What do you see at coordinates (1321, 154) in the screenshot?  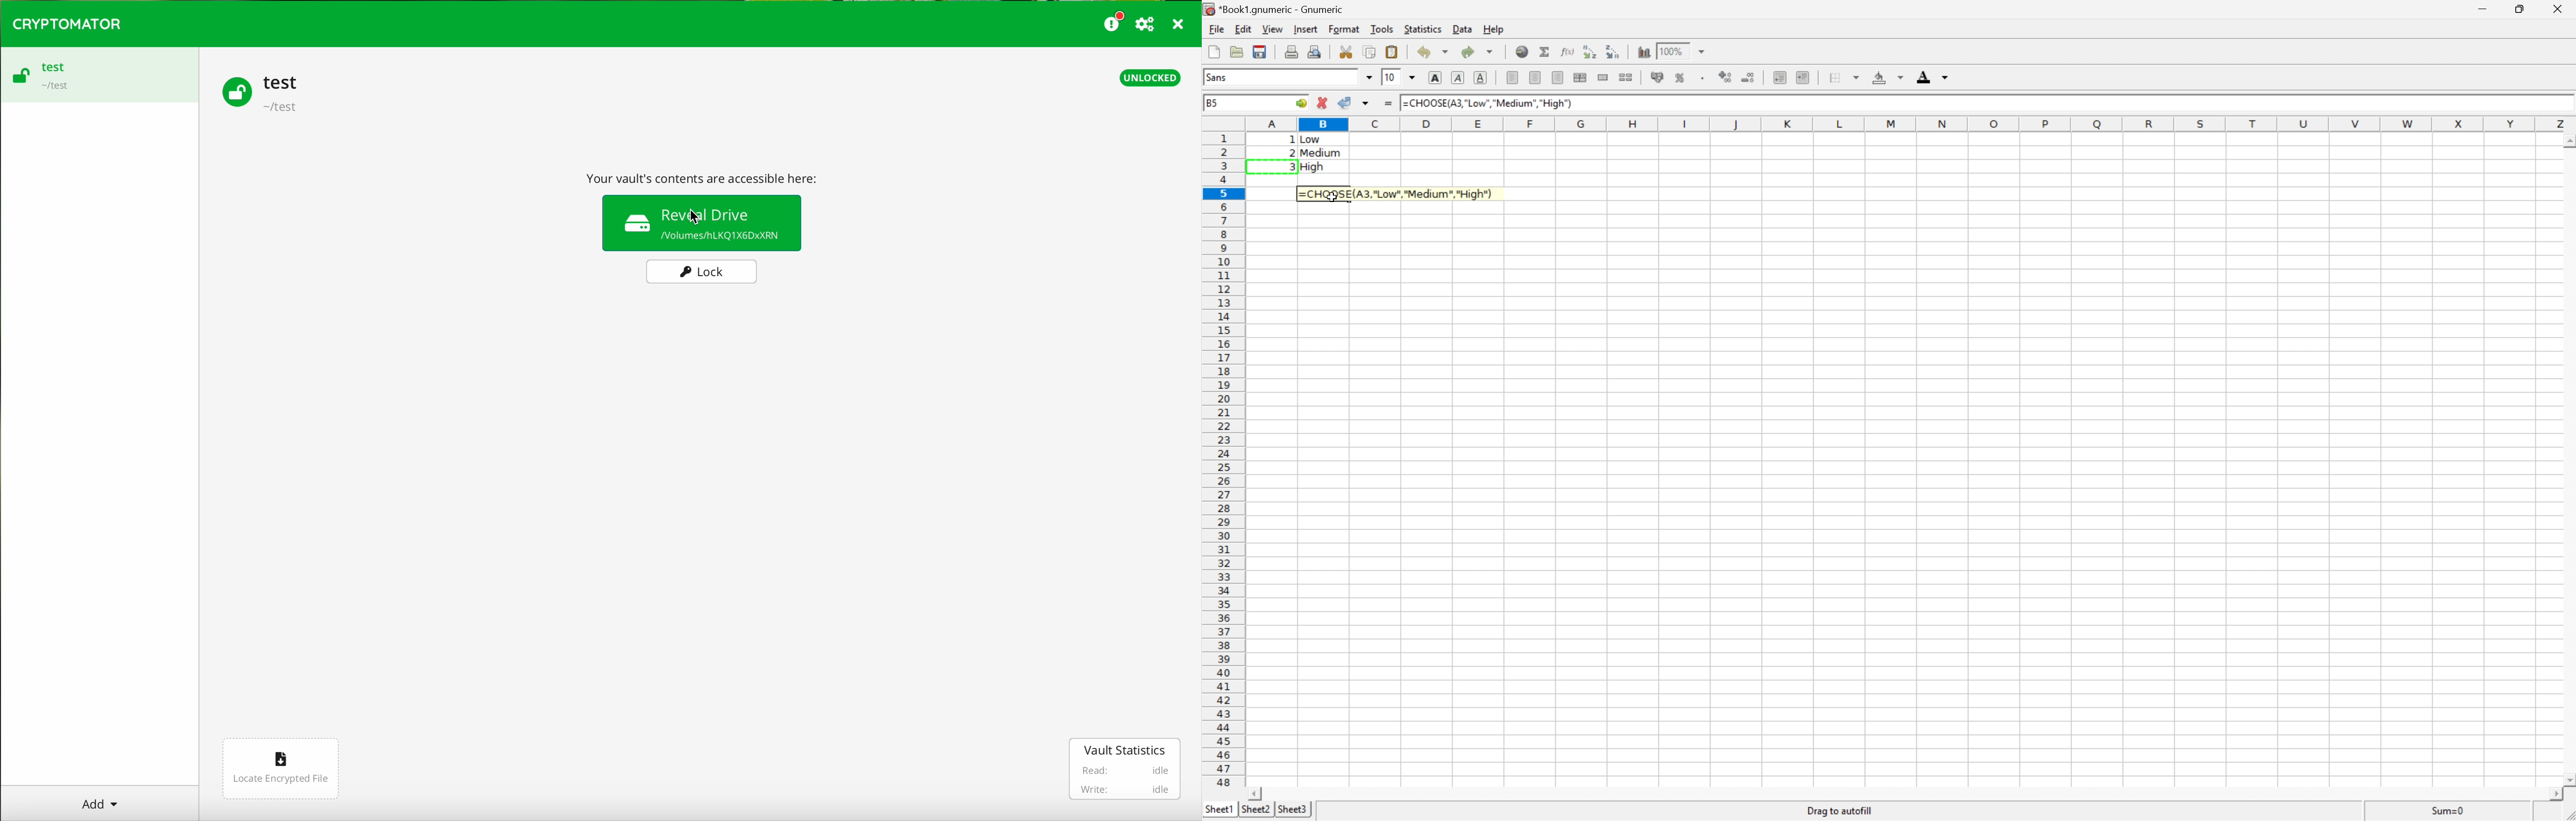 I see `Medium` at bounding box center [1321, 154].